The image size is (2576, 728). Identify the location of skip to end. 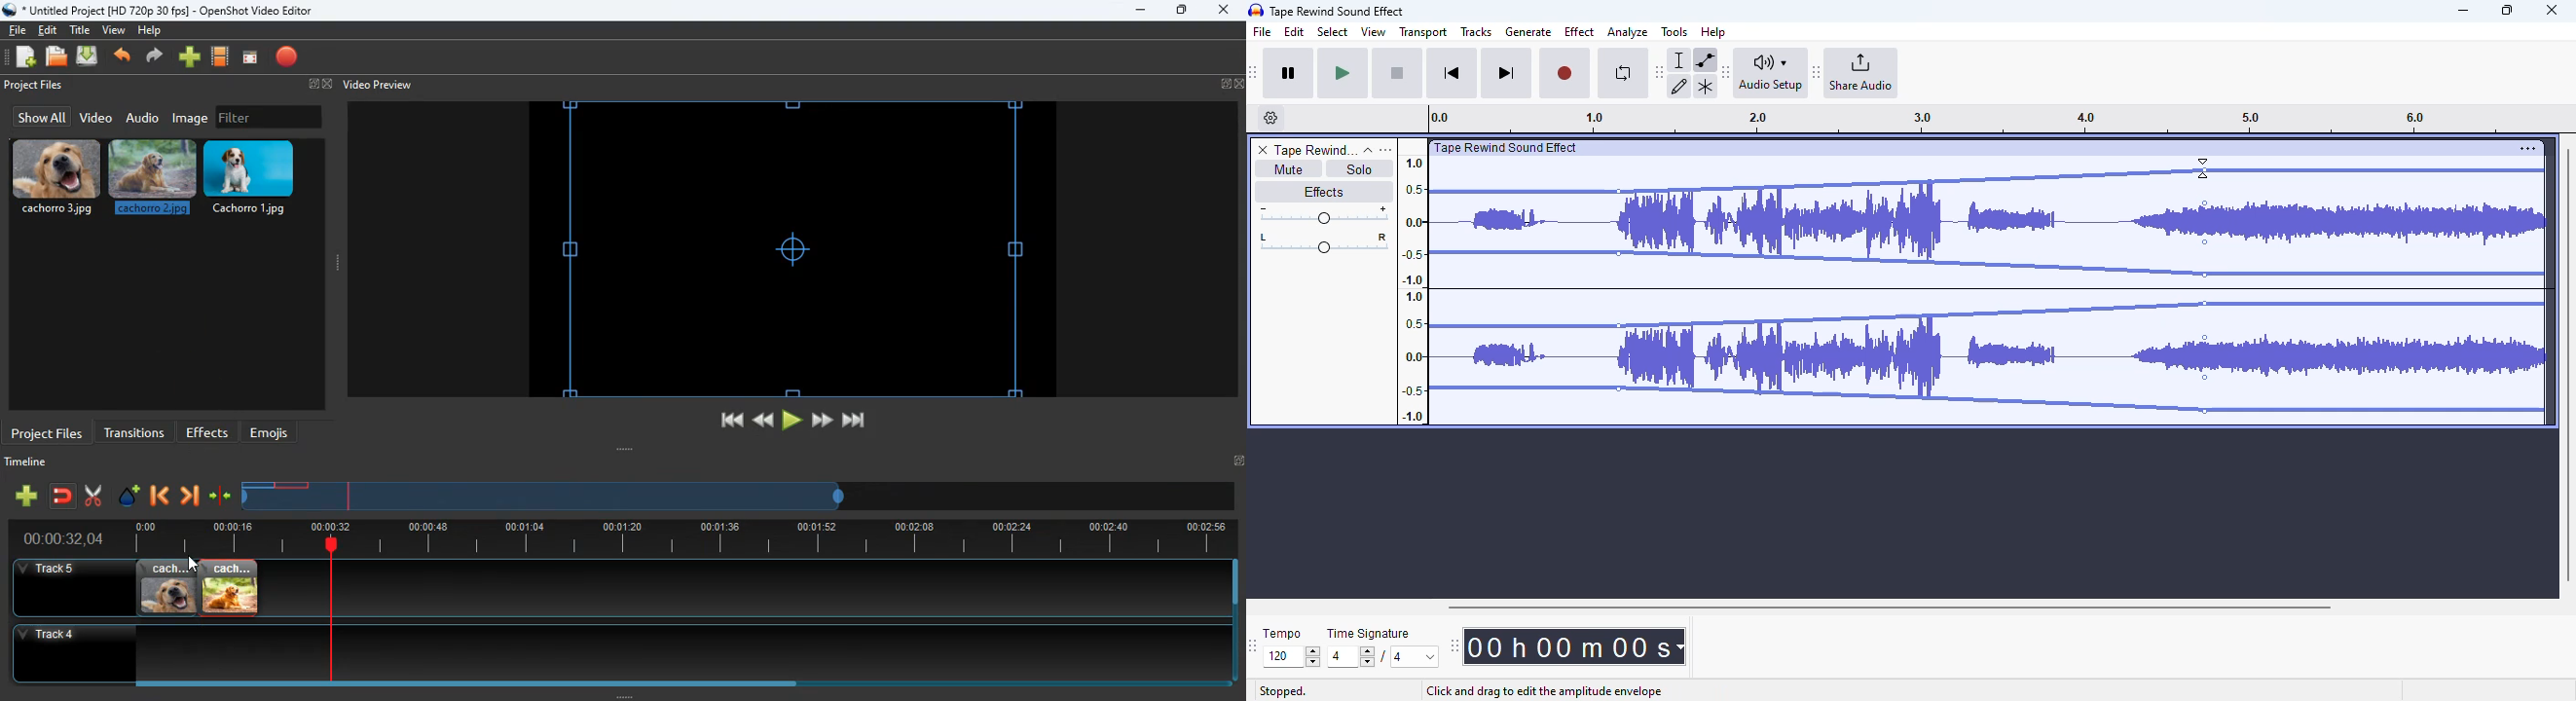
(1505, 74).